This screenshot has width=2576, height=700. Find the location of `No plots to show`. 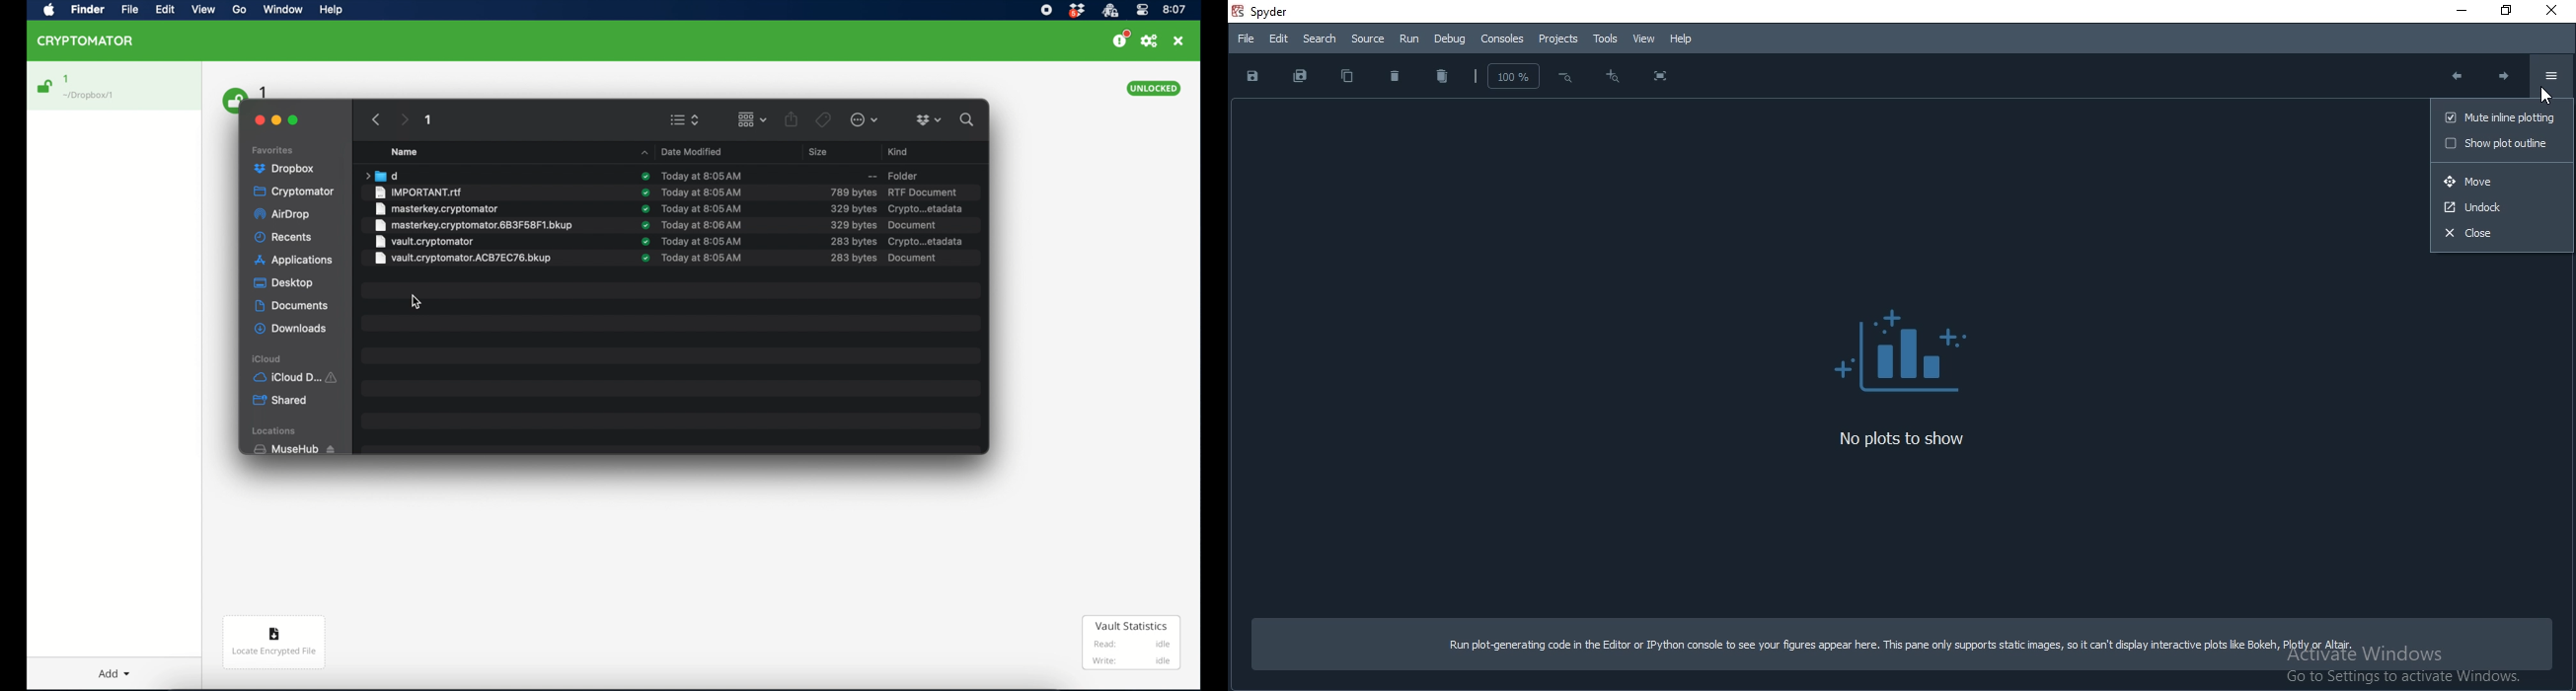

No plots to show is located at coordinates (1912, 441).